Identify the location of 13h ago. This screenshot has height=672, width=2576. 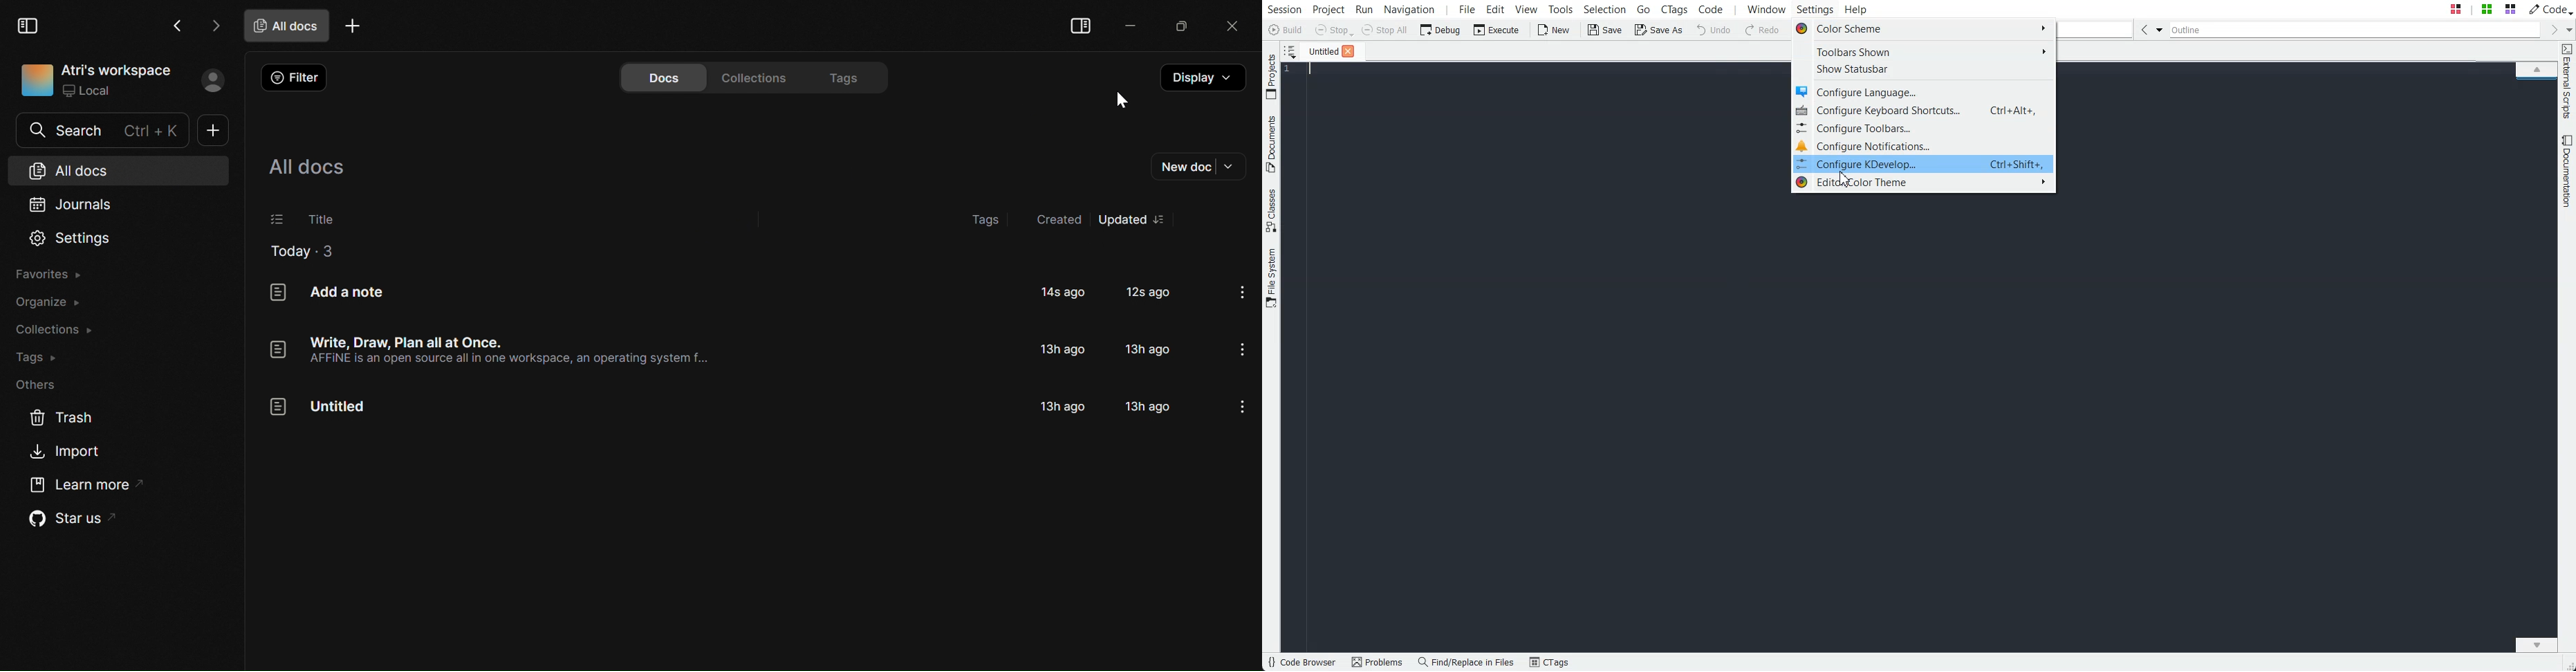
(1146, 405).